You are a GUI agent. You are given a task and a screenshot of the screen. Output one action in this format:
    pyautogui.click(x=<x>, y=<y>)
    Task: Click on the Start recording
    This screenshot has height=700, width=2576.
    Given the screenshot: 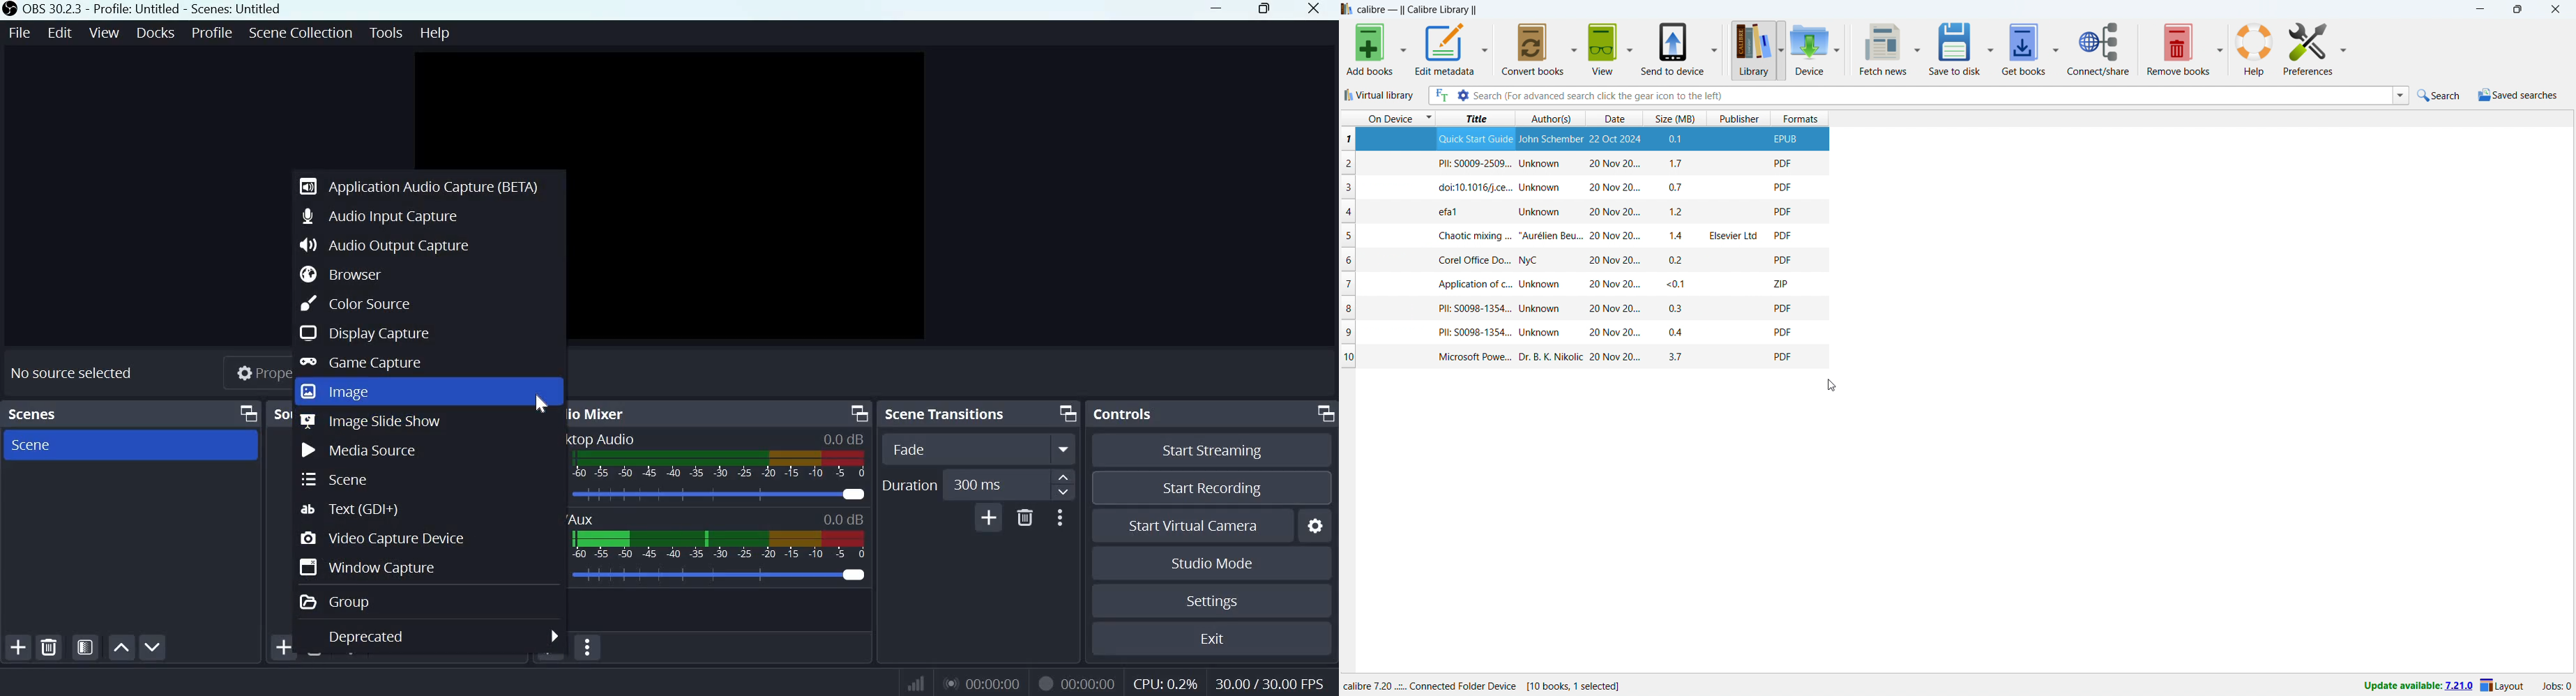 What is the action you would take?
    pyautogui.click(x=1212, y=486)
    